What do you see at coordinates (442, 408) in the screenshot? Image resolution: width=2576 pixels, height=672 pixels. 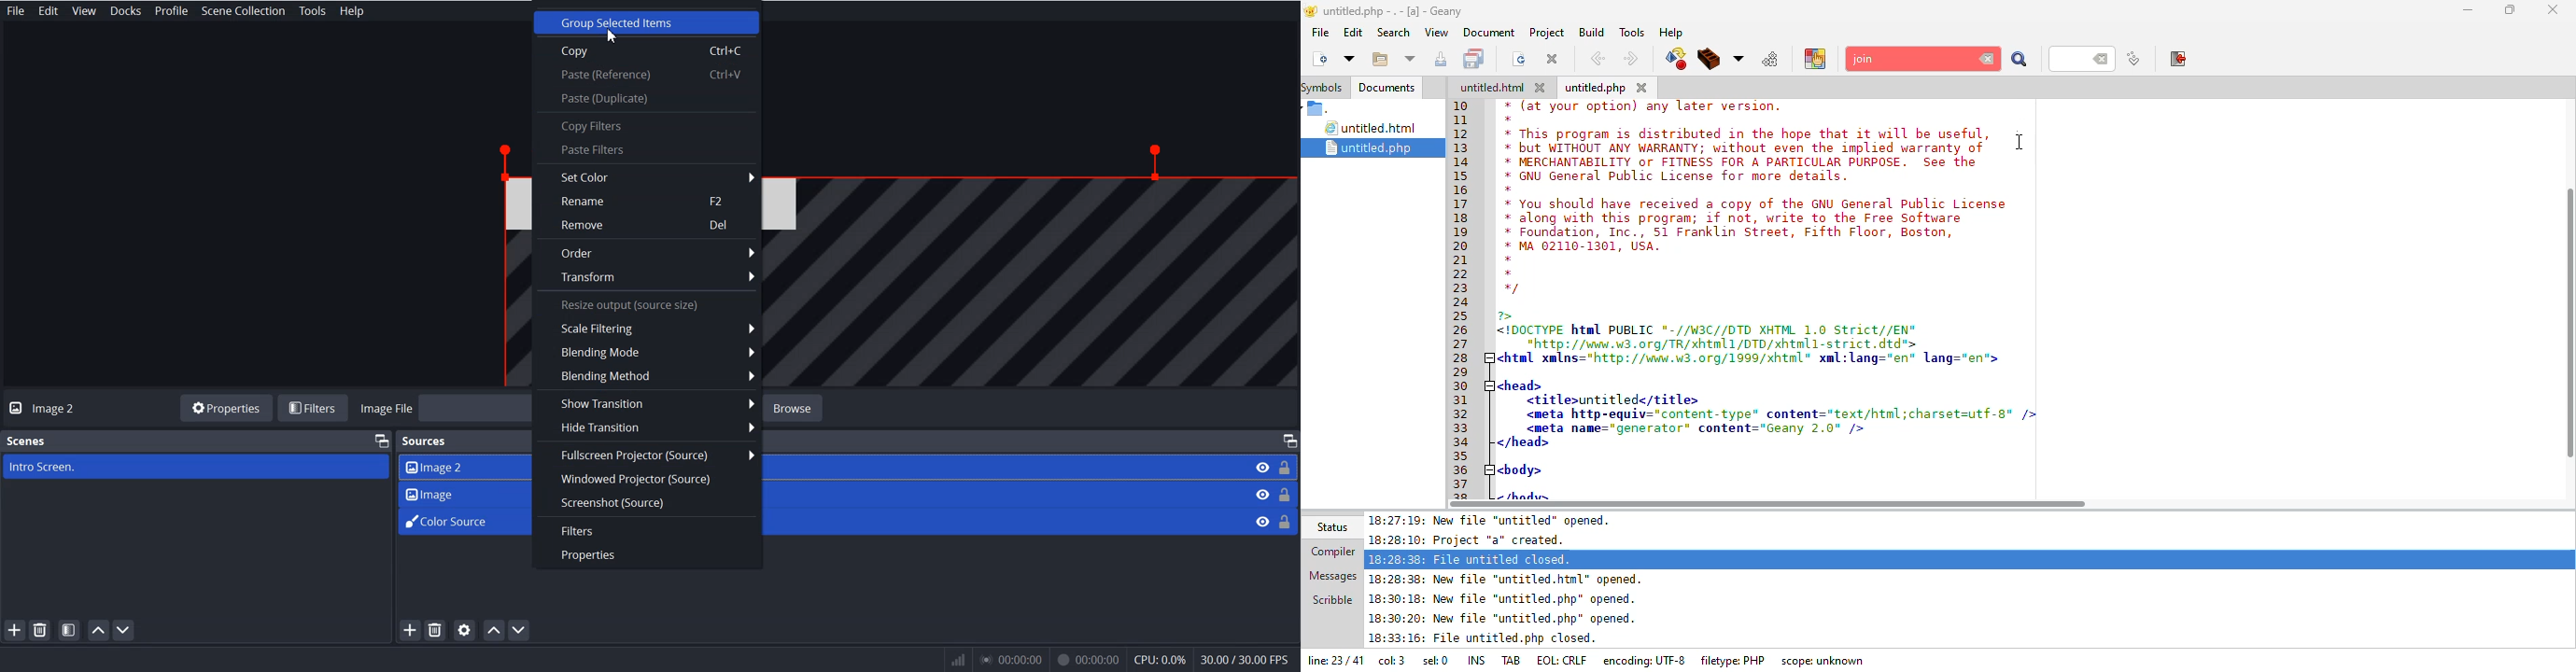 I see `Image File Browse` at bounding box center [442, 408].